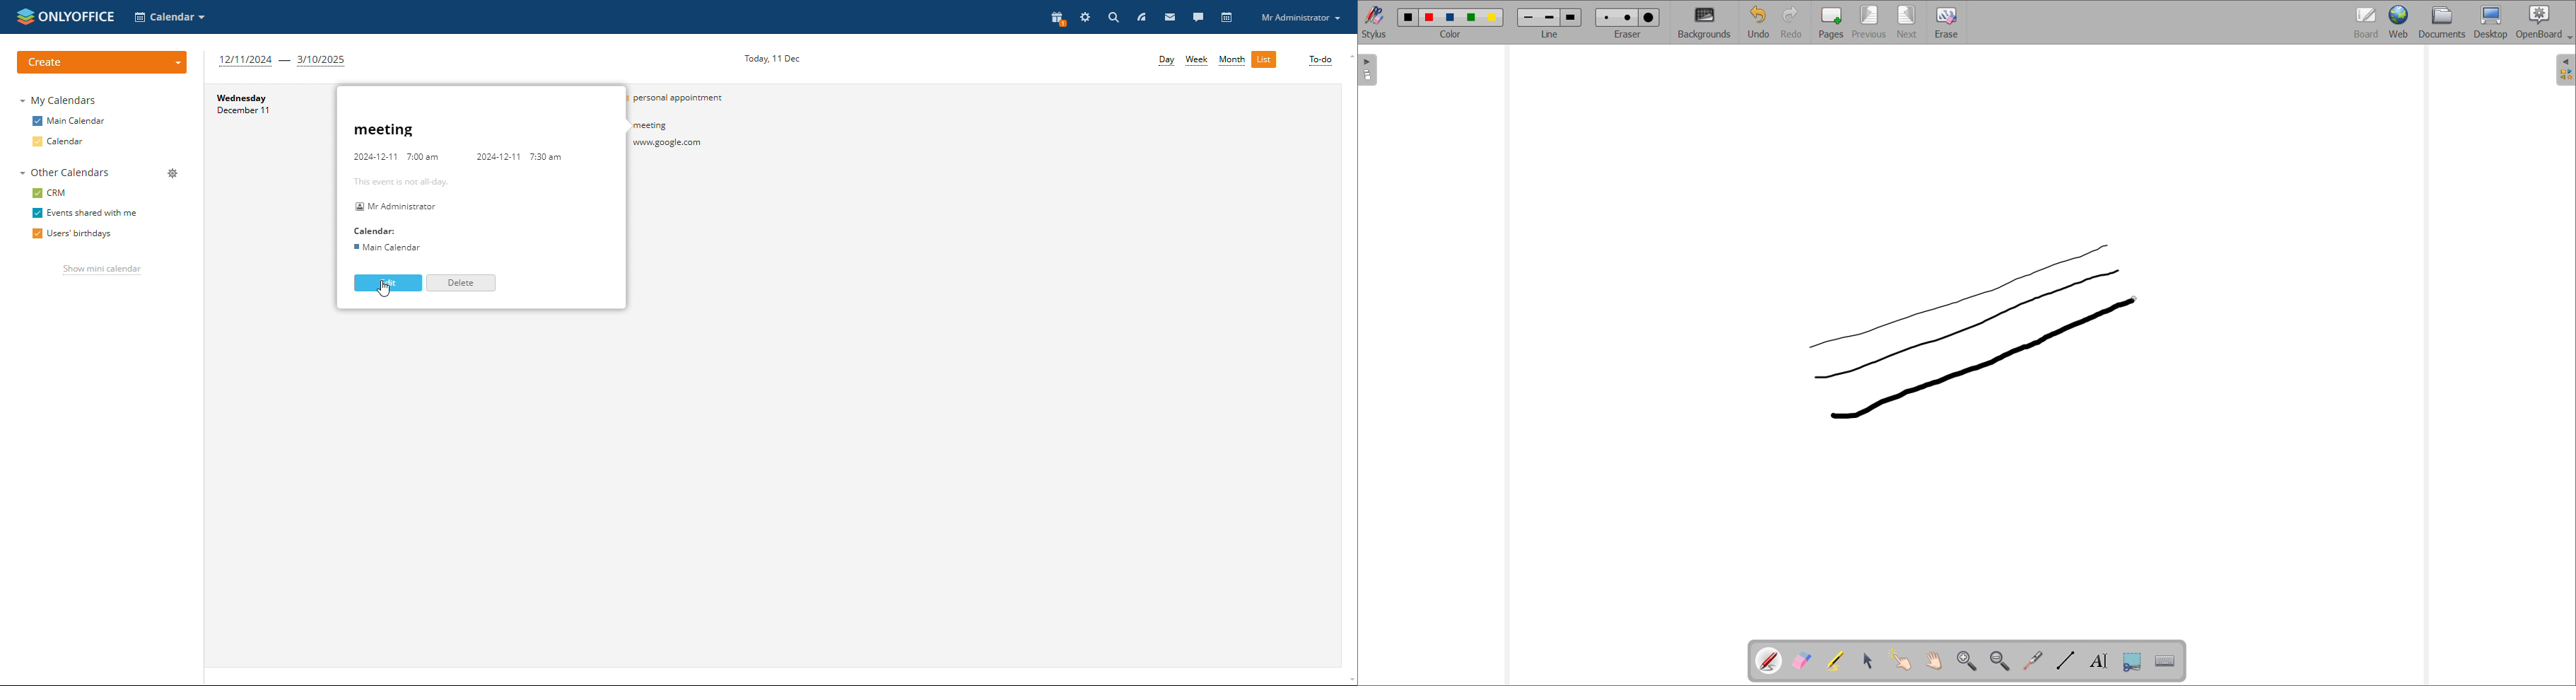 The height and width of the screenshot is (700, 2576). I want to click on select line width, so click(1550, 35).